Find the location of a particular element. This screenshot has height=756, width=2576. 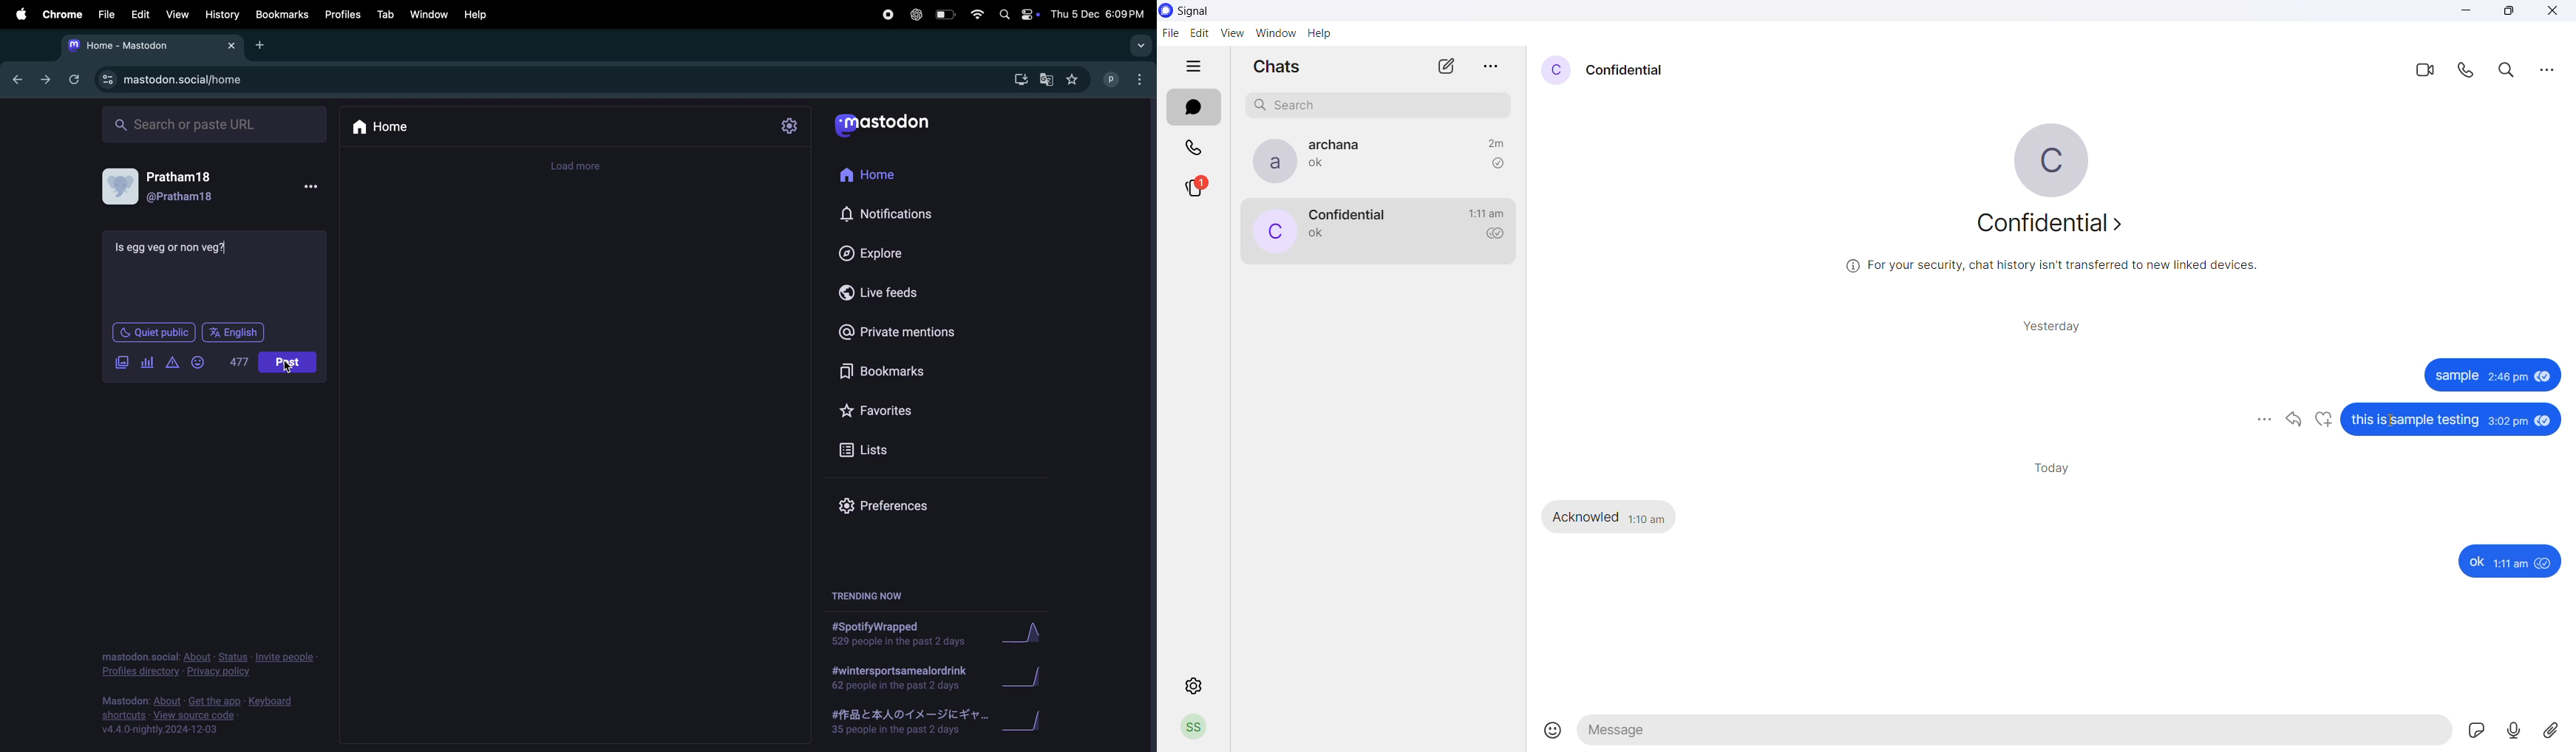

contact name is located at coordinates (1341, 145).